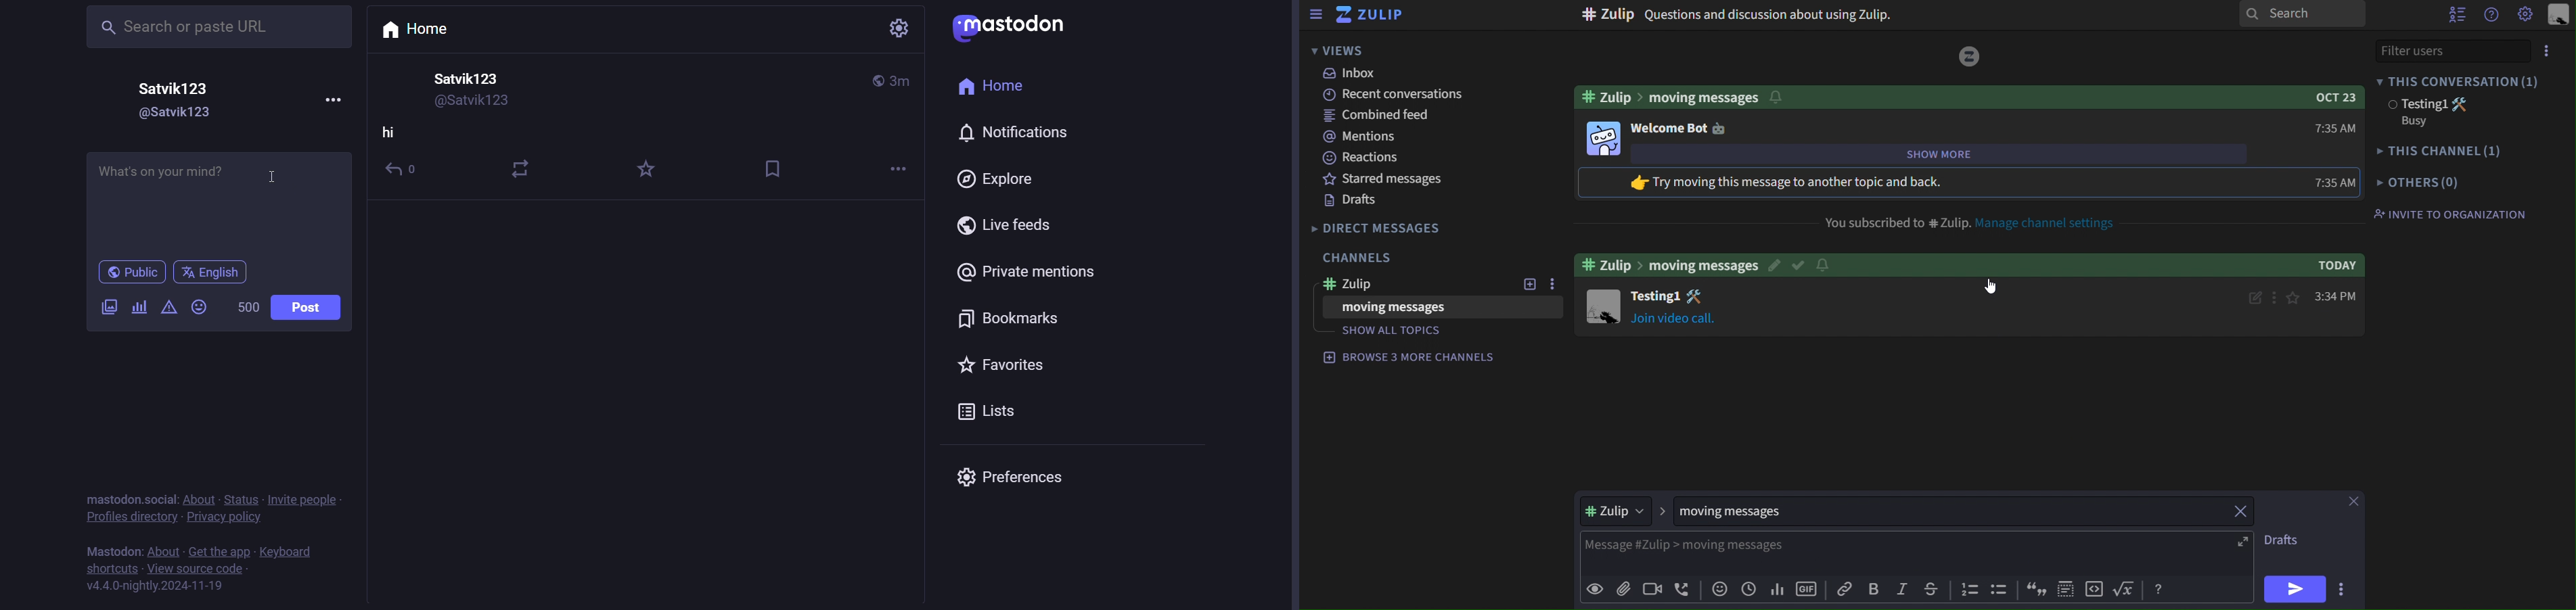 The width and height of the screenshot is (2576, 616). I want to click on favorite, so click(646, 170).